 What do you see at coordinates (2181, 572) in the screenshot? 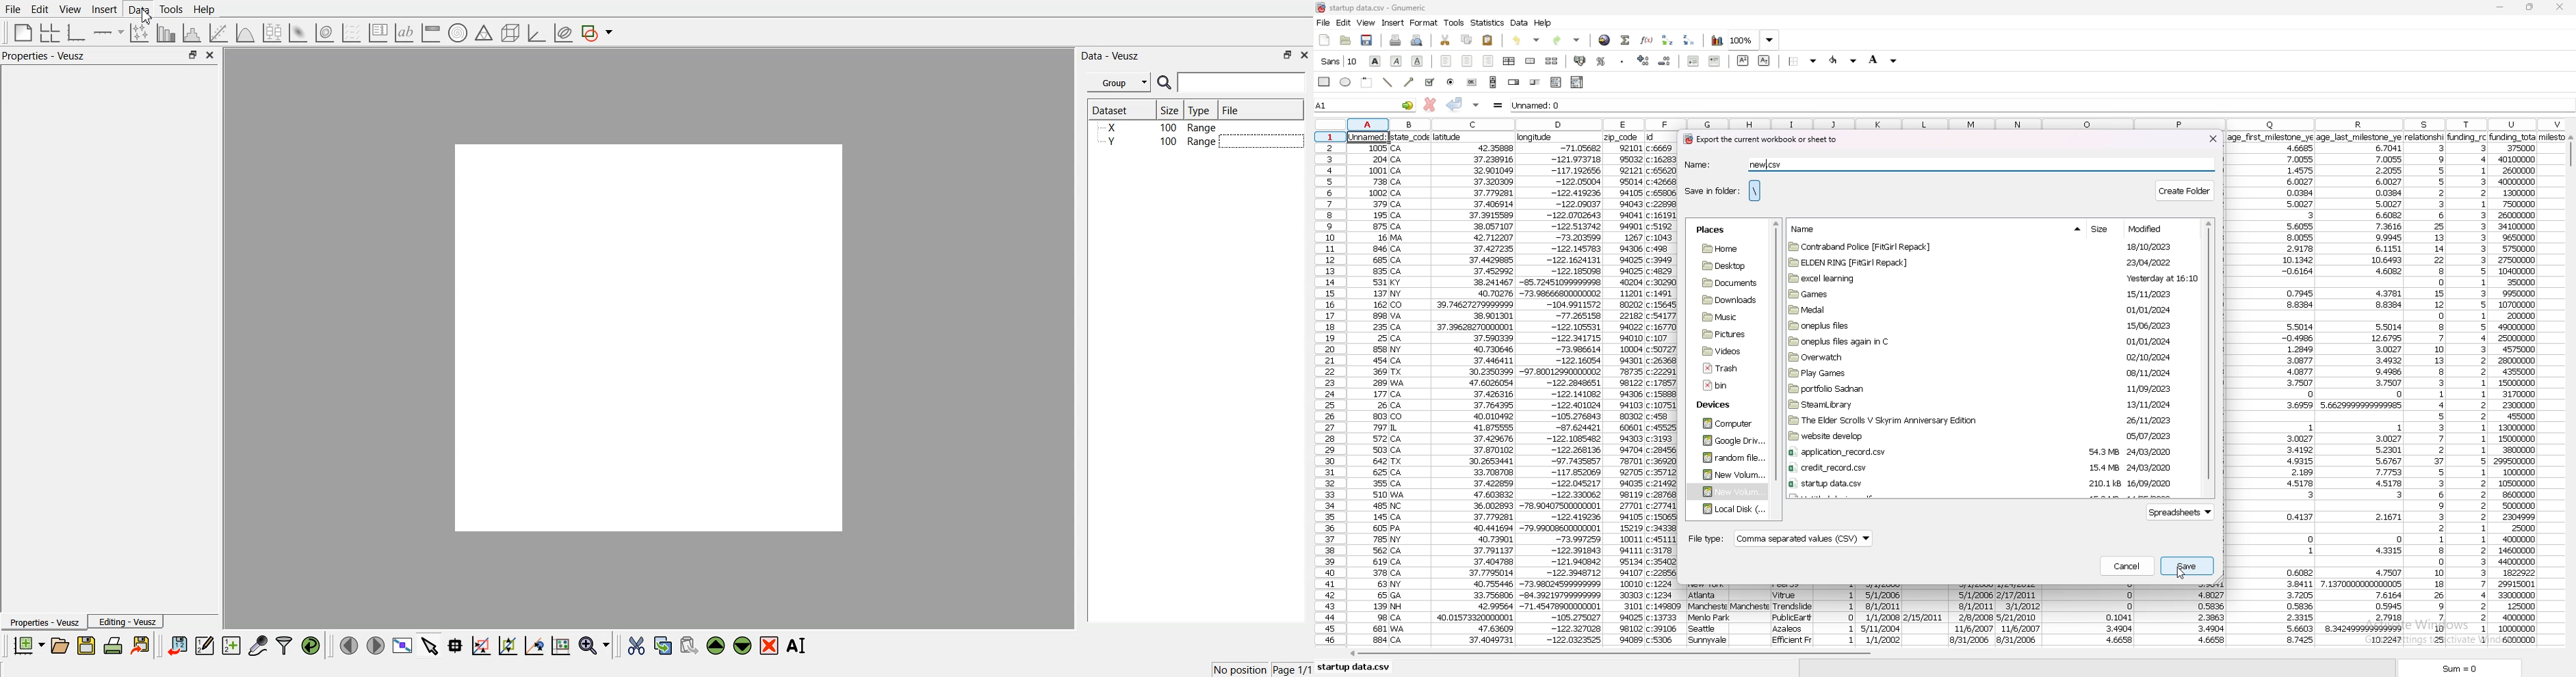
I see `cursor` at bounding box center [2181, 572].